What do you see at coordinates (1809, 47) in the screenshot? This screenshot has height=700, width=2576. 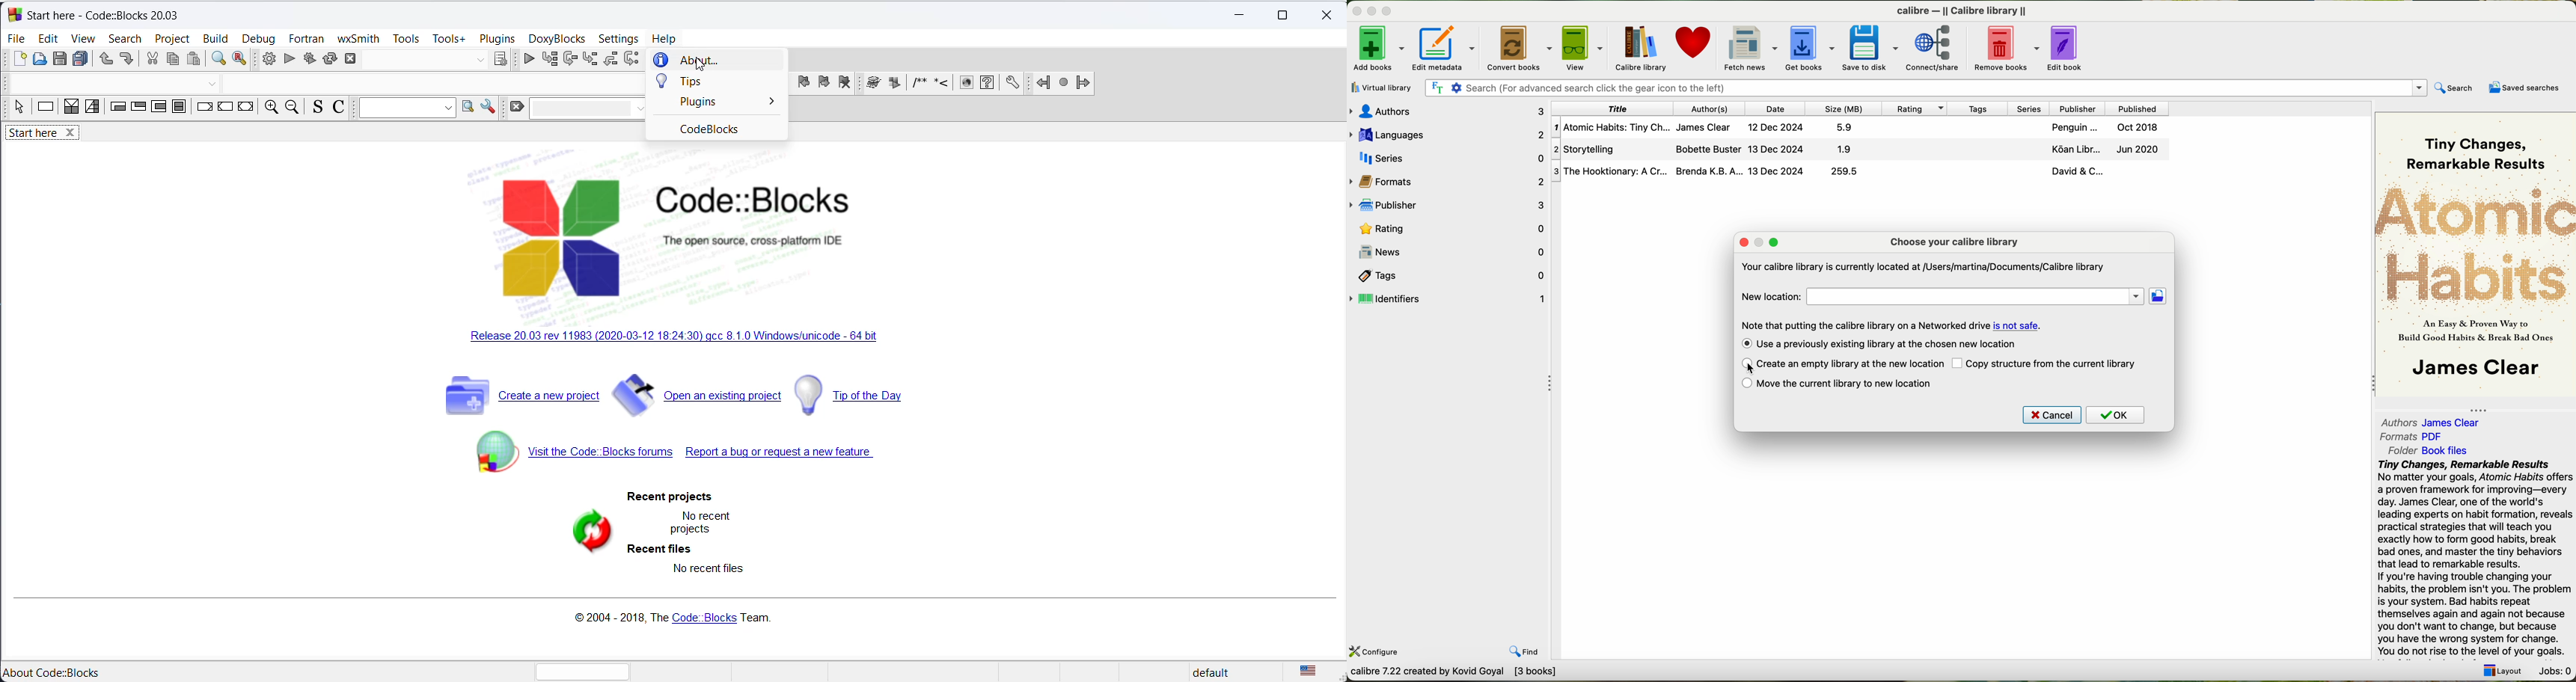 I see `get books` at bounding box center [1809, 47].